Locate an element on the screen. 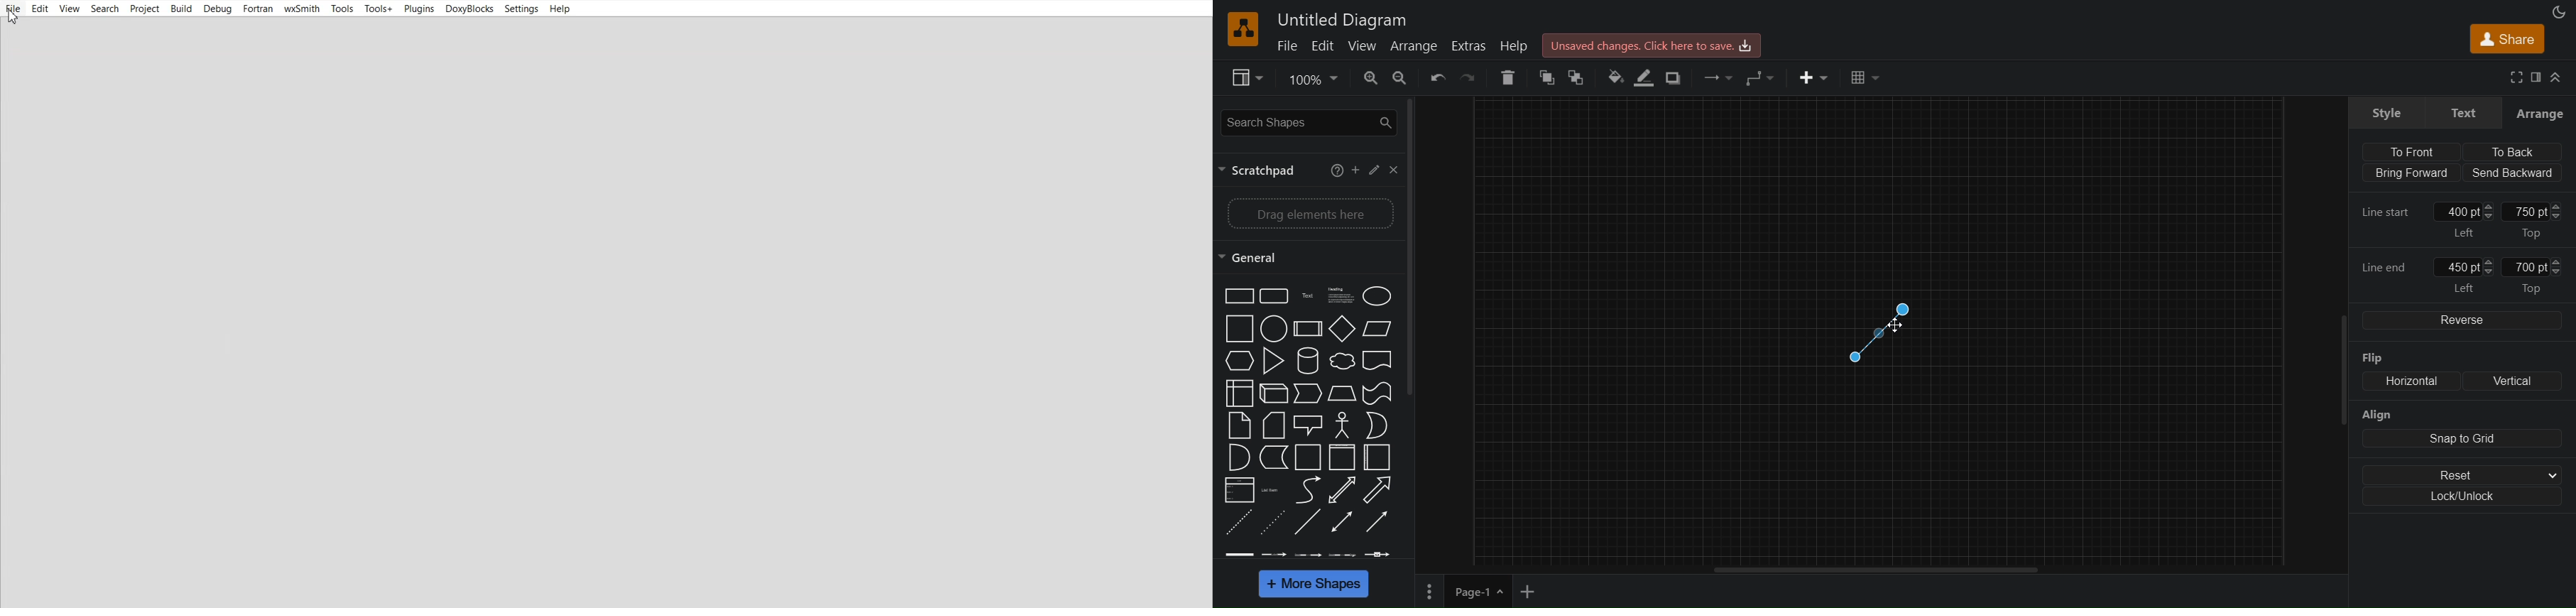 The width and height of the screenshot is (2576, 616). 450 pt left is located at coordinates (2466, 274).